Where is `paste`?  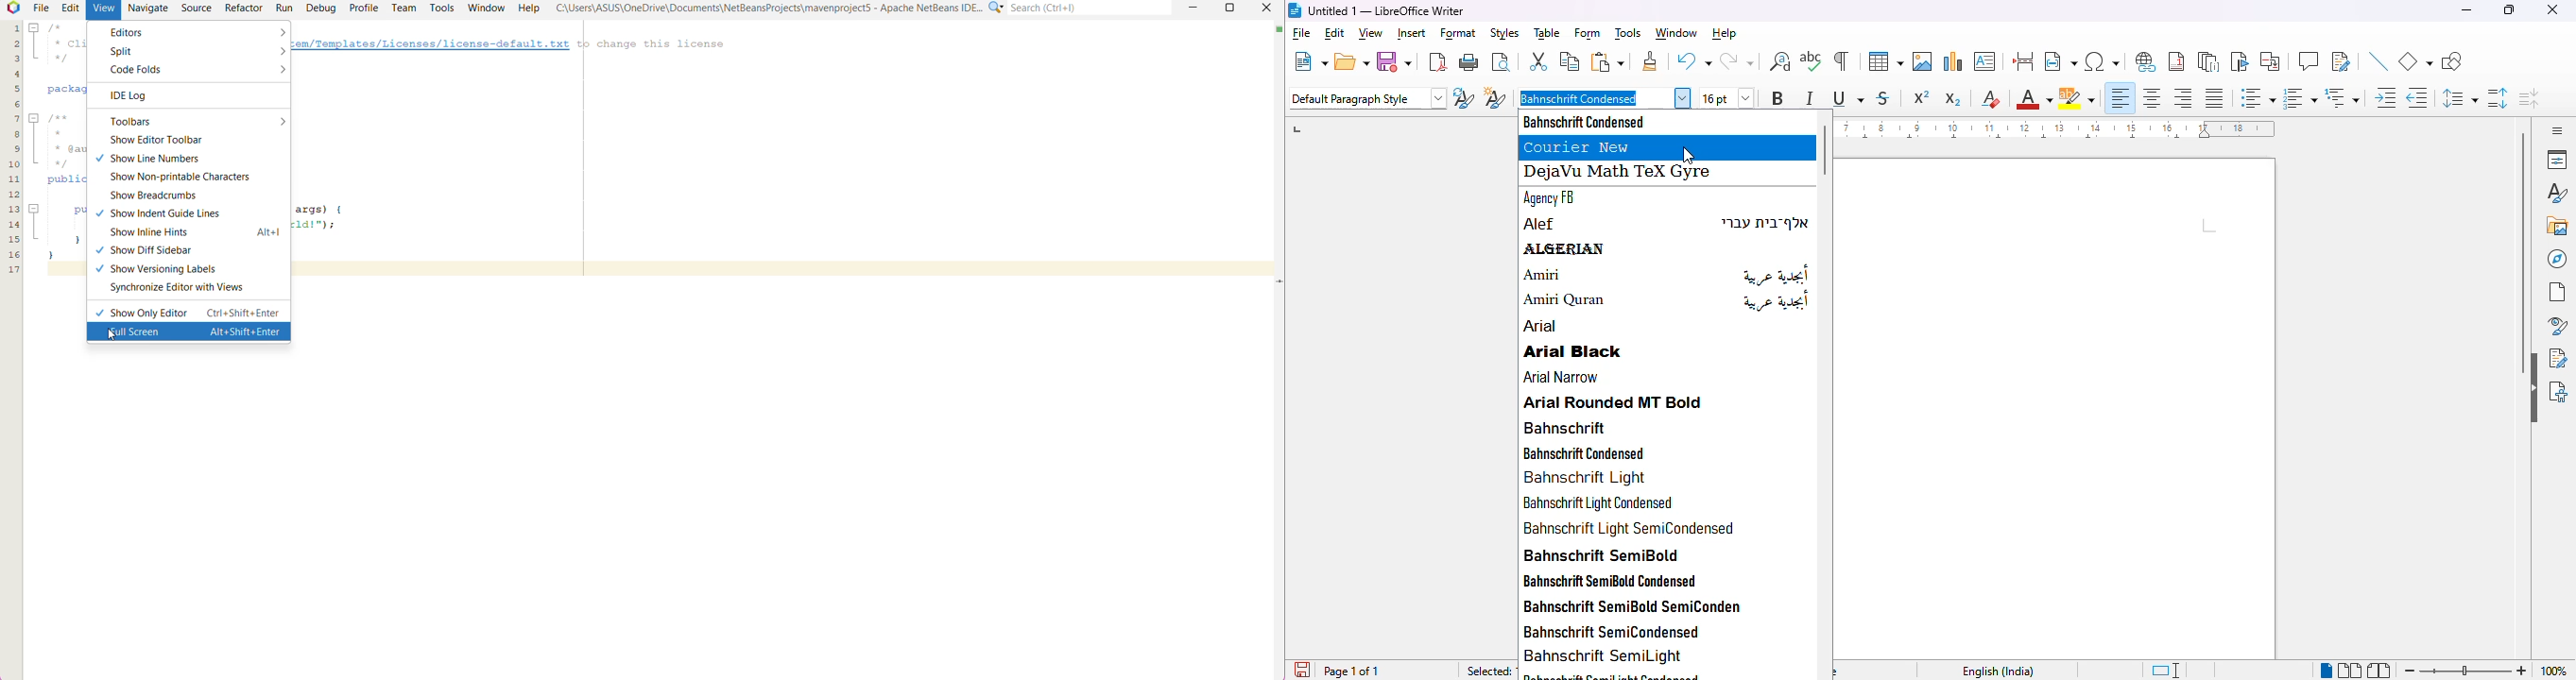
paste is located at coordinates (1608, 61).